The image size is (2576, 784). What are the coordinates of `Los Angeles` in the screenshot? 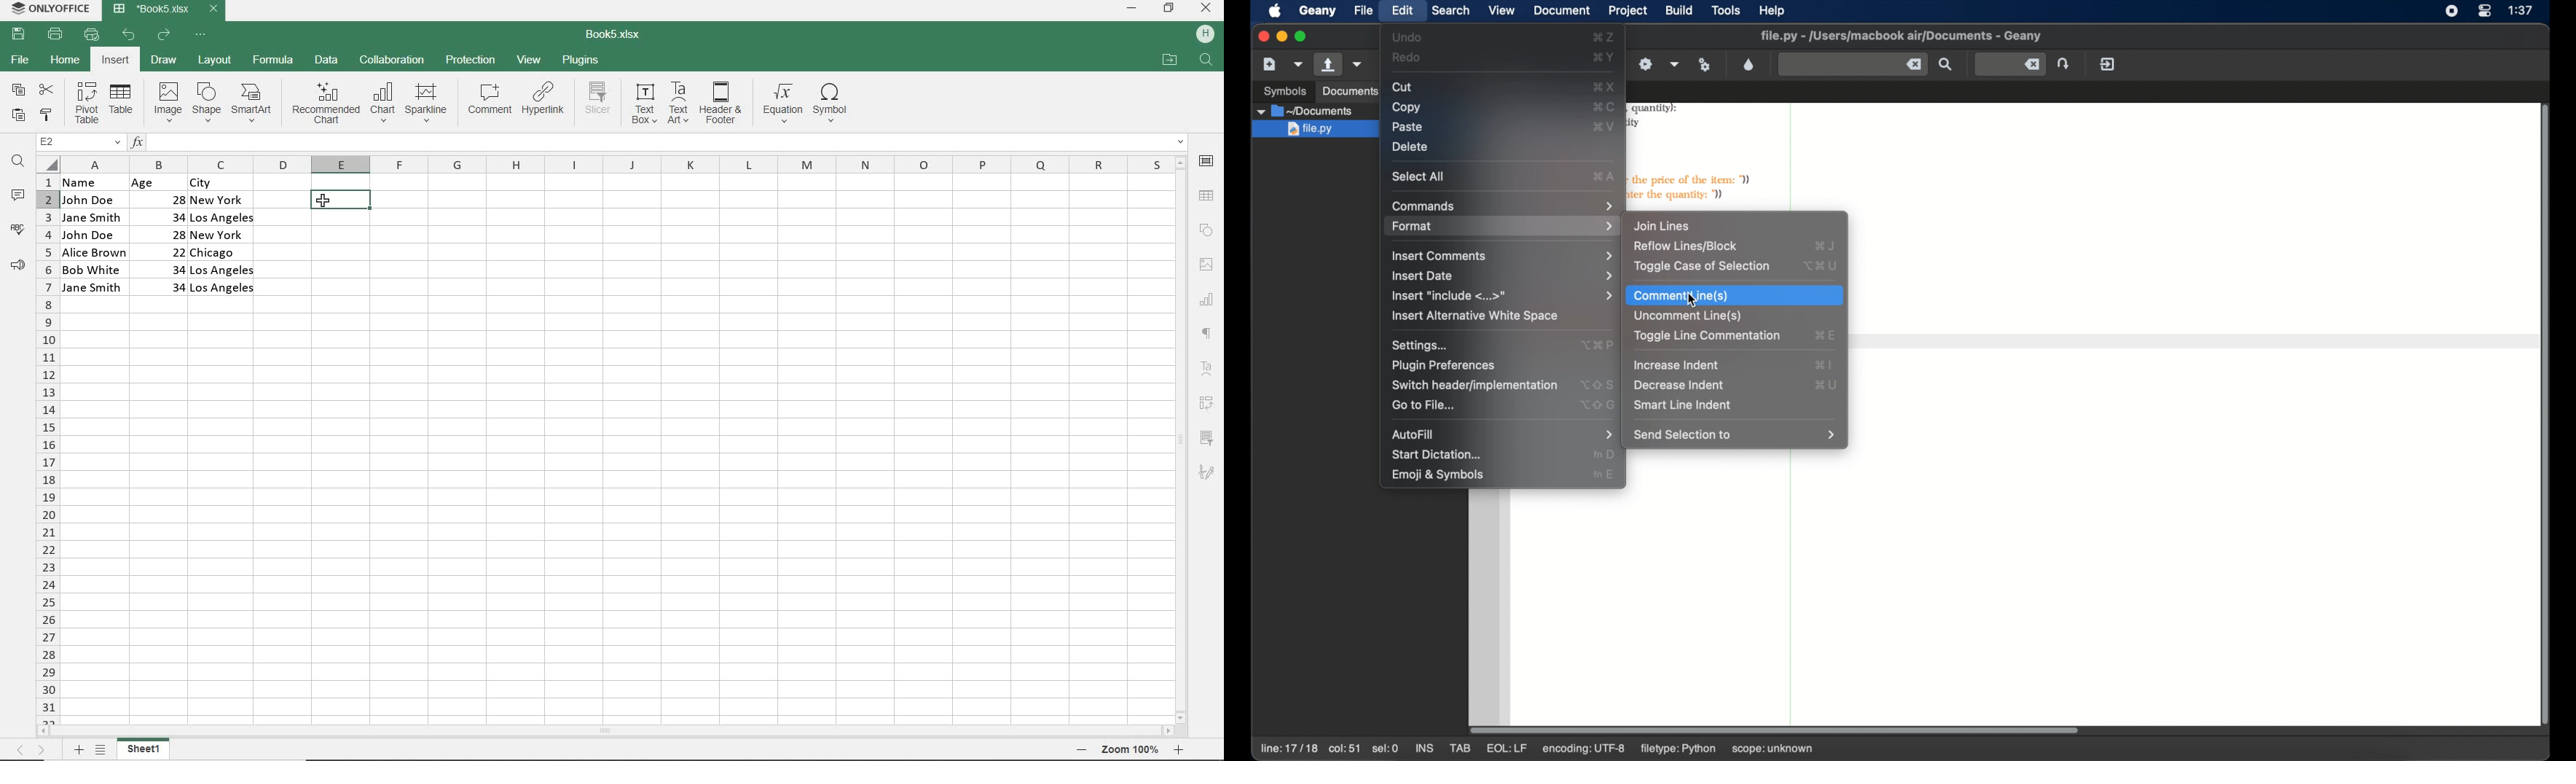 It's located at (223, 289).